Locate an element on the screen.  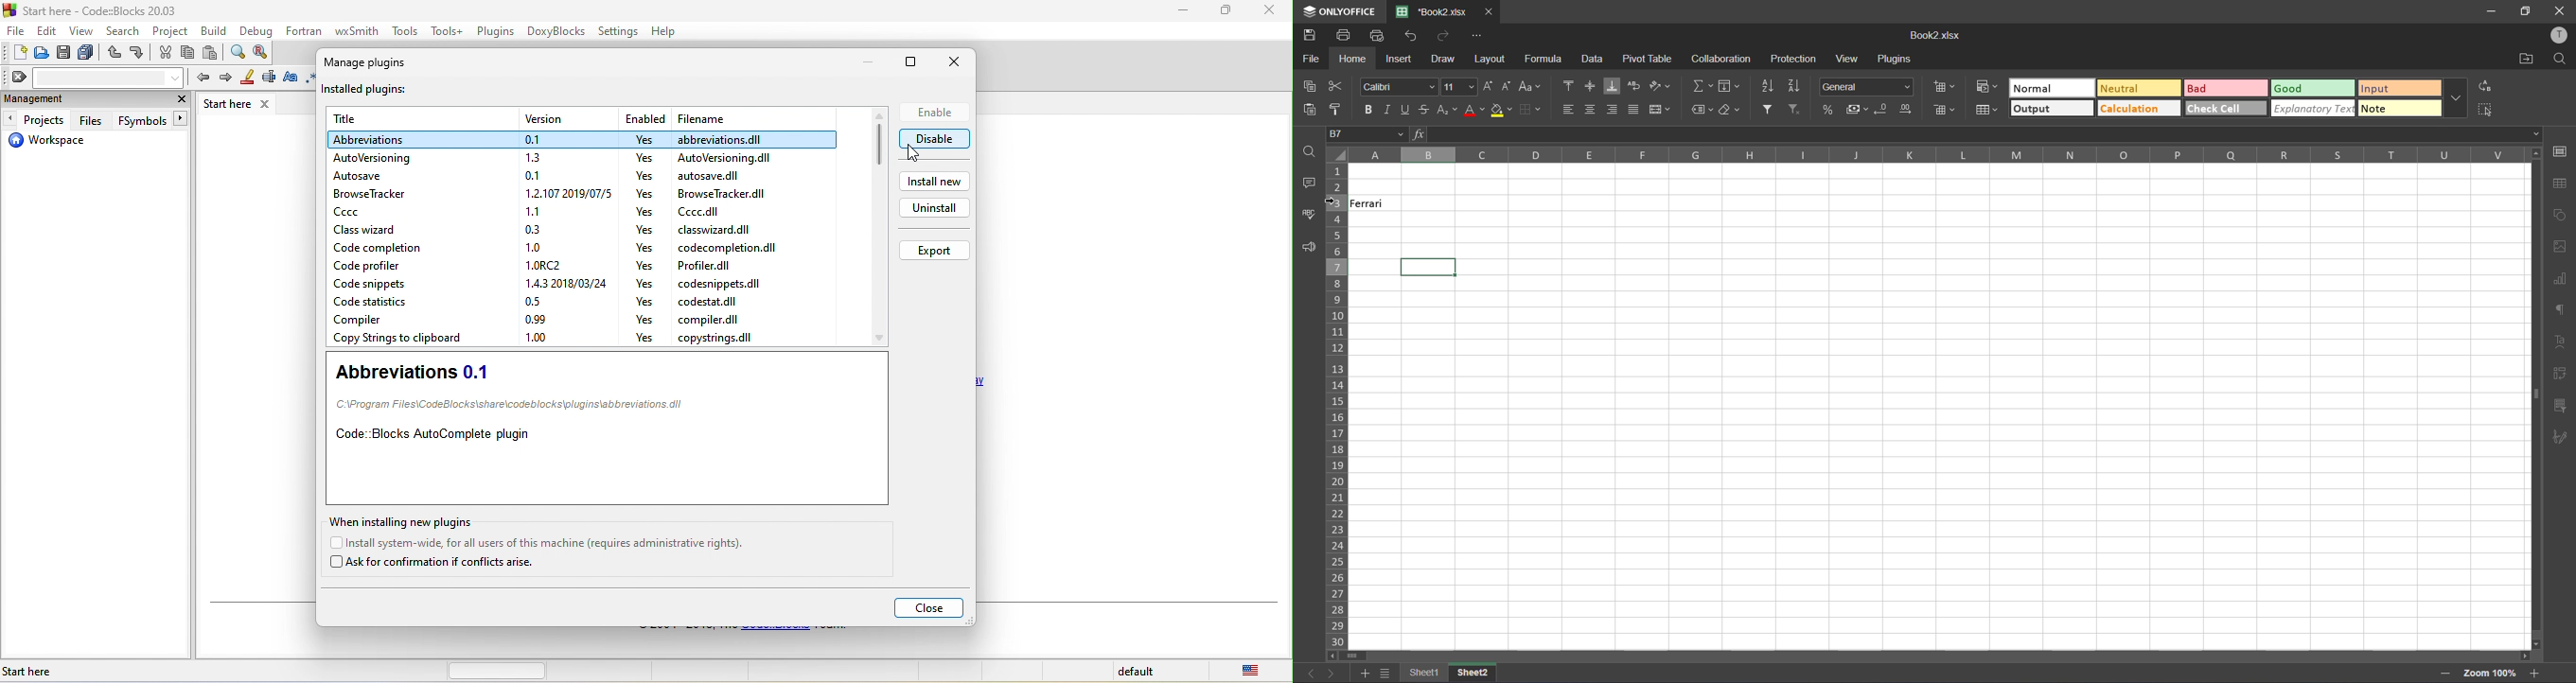
fields is located at coordinates (1731, 86).